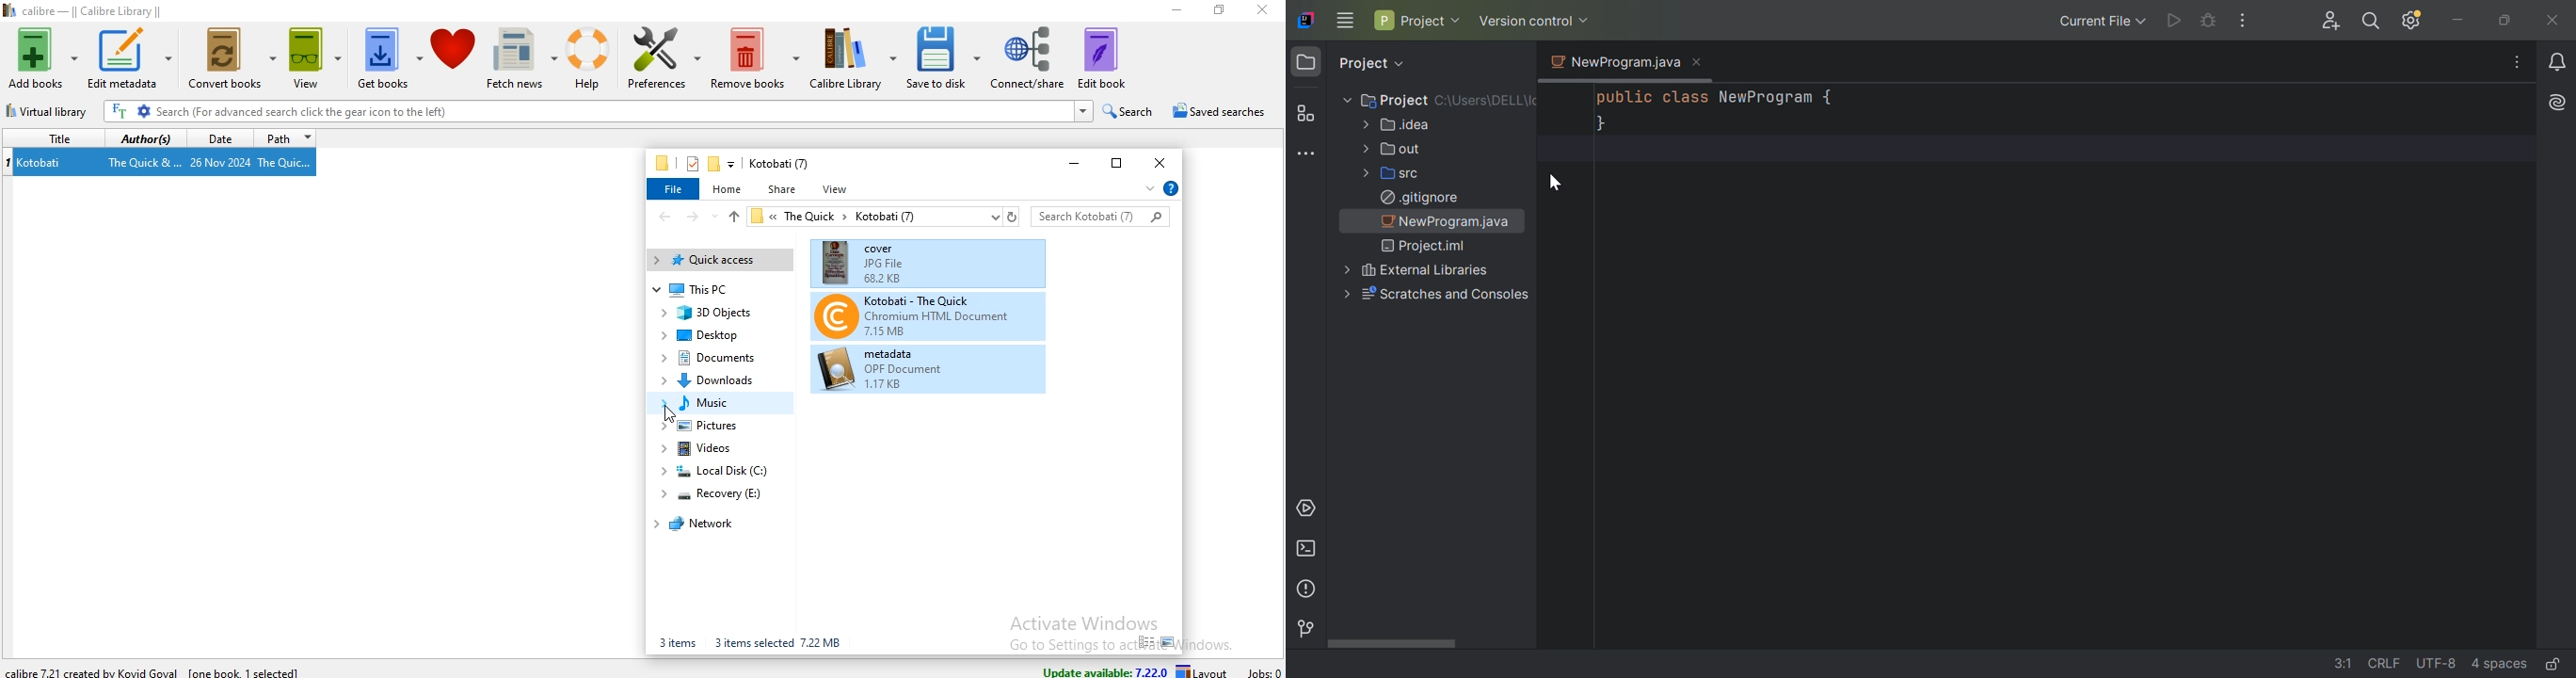 This screenshot has width=2576, height=700. Describe the element at coordinates (884, 369) in the screenshot. I see `metadata (book files)` at that location.